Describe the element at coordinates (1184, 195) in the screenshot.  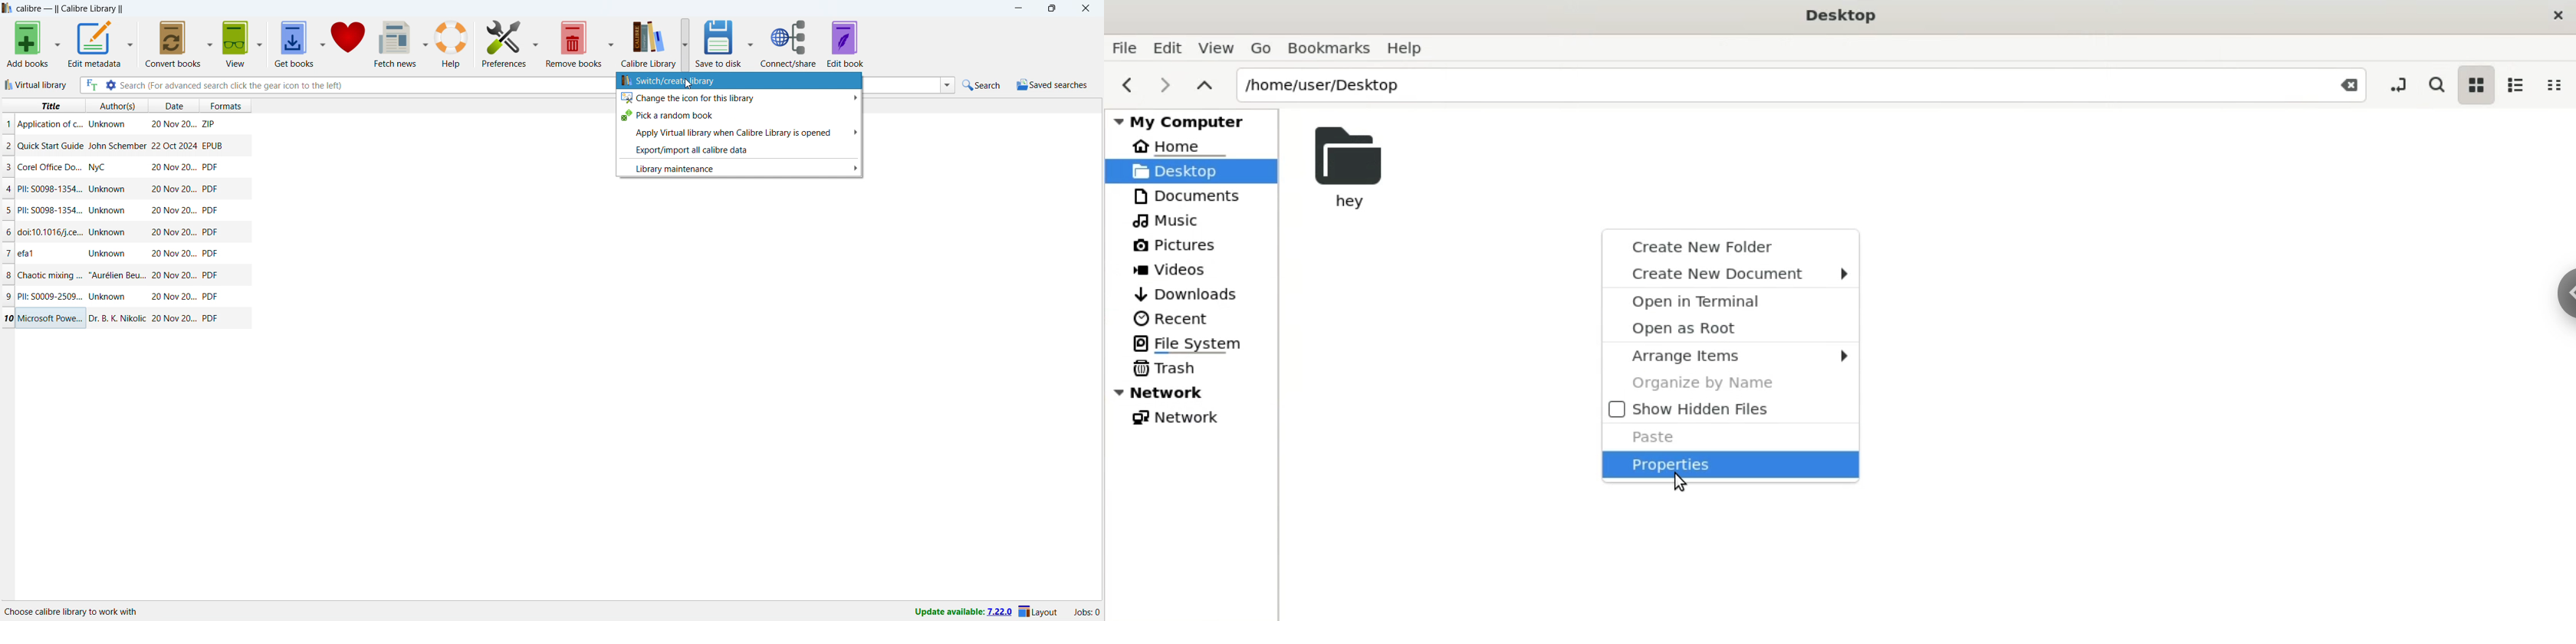
I see `documents` at that location.